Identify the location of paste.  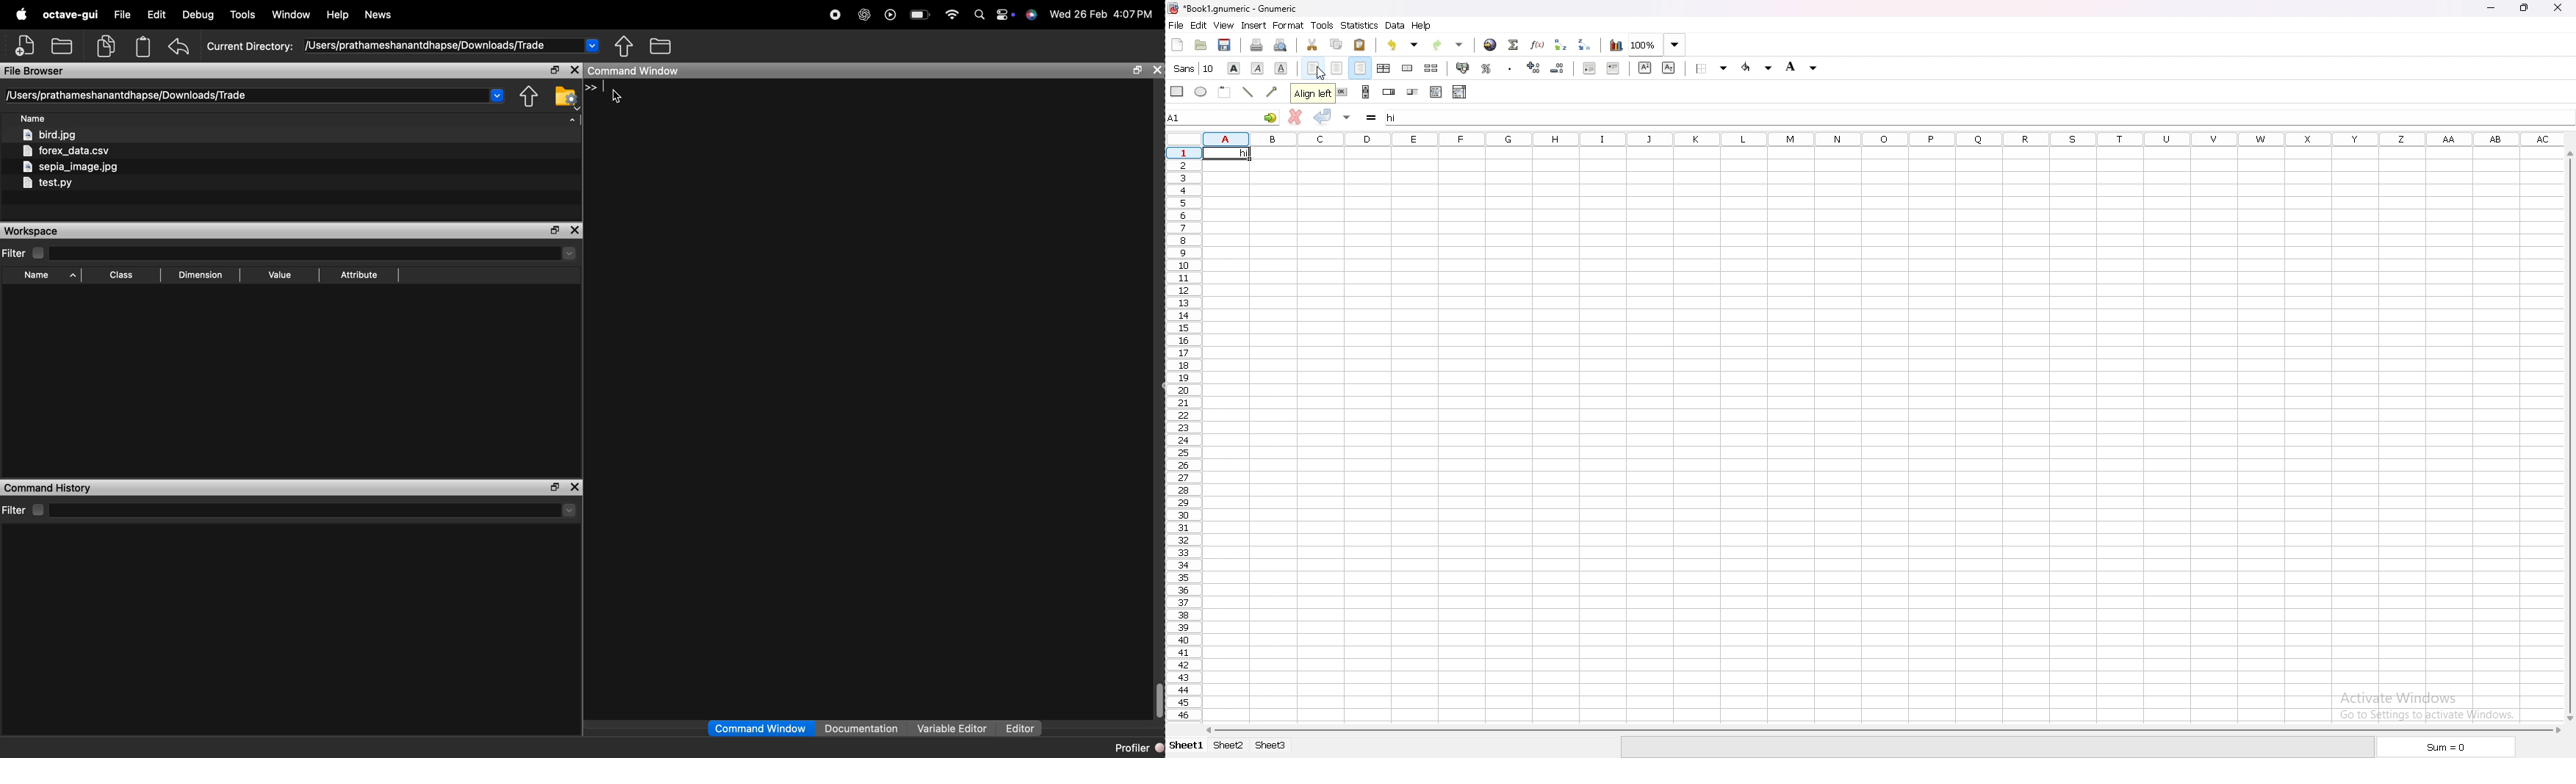
(1360, 44).